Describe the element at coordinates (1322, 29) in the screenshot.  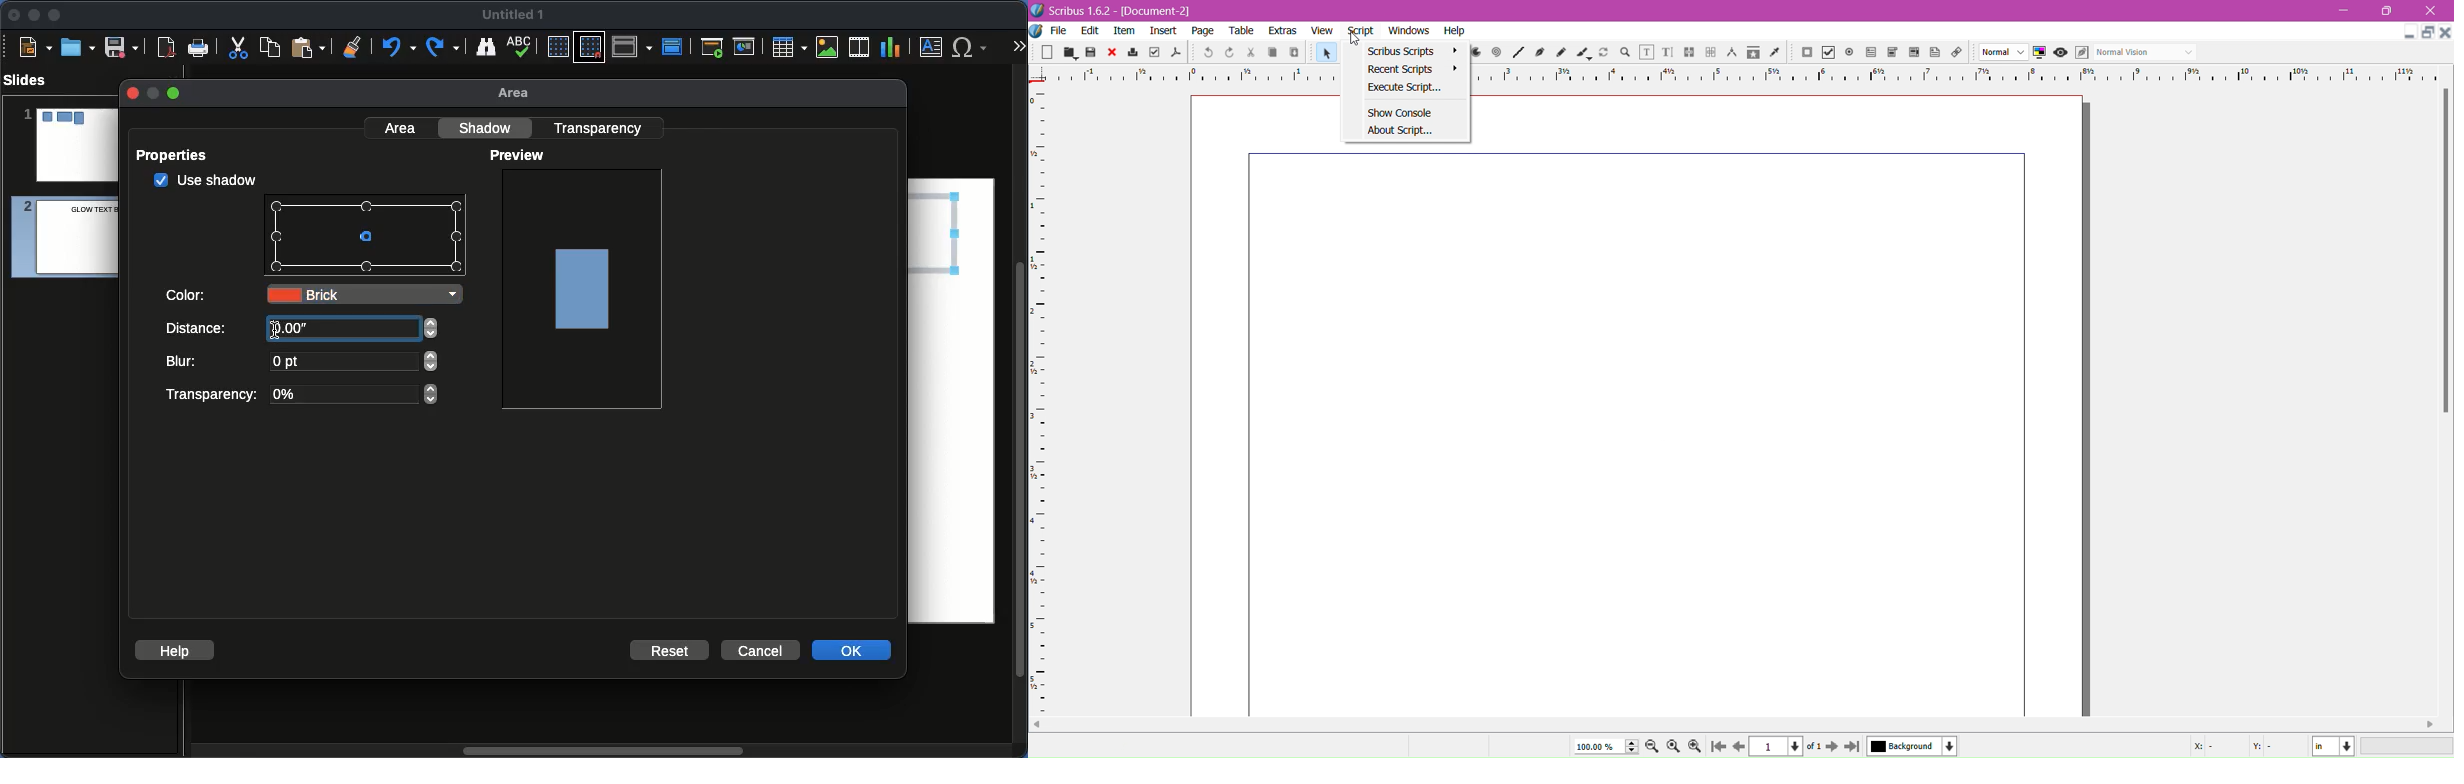
I see `View` at that location.